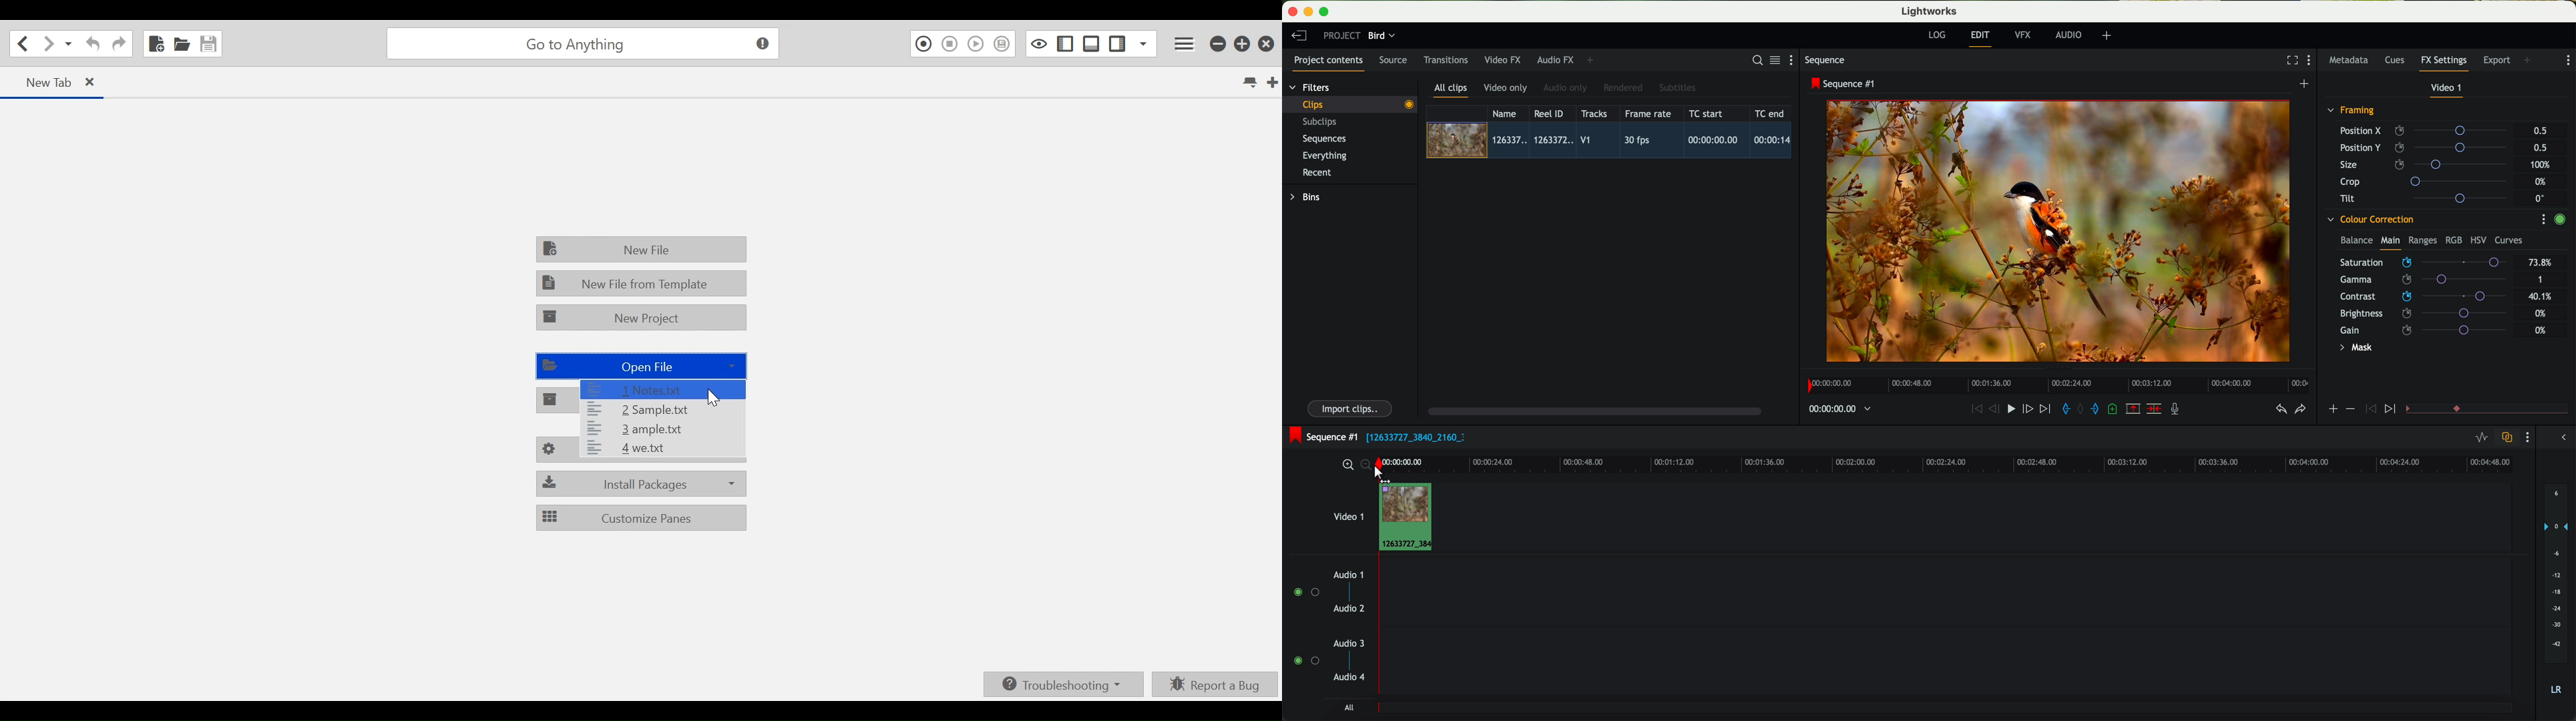 The image size is (2576, 728). What do you see at coordinates (2010, 408) in the screenshot?
I see `play` at bounding box center [2010, 408].